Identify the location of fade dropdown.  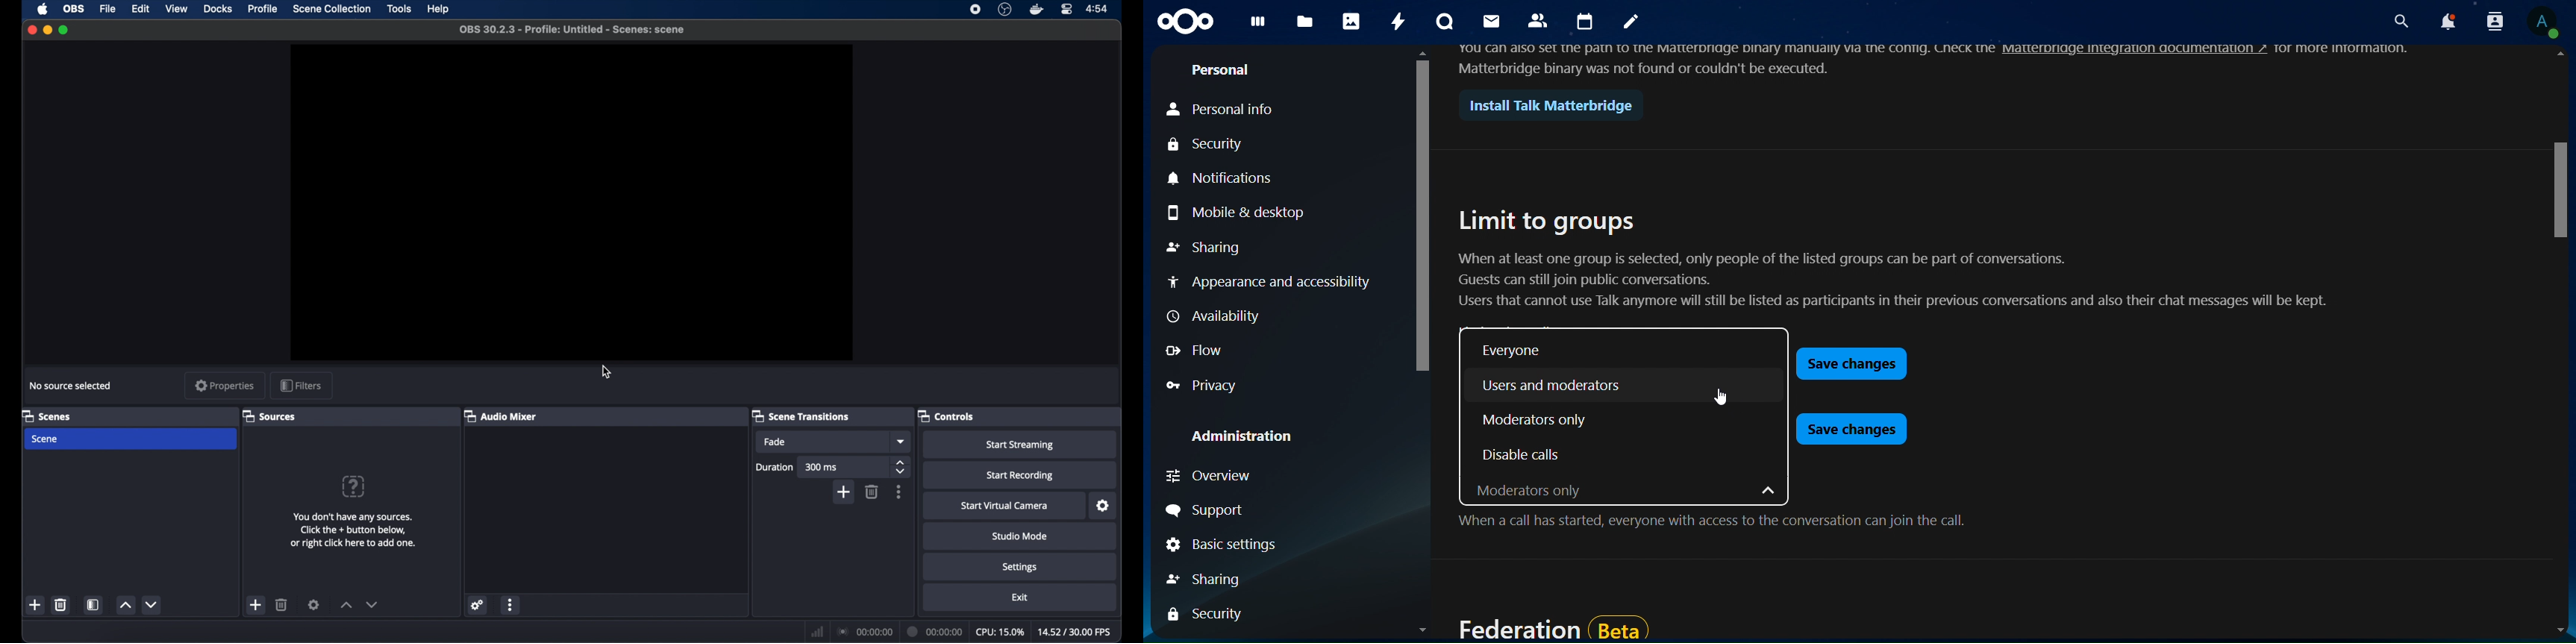
(901, 441).